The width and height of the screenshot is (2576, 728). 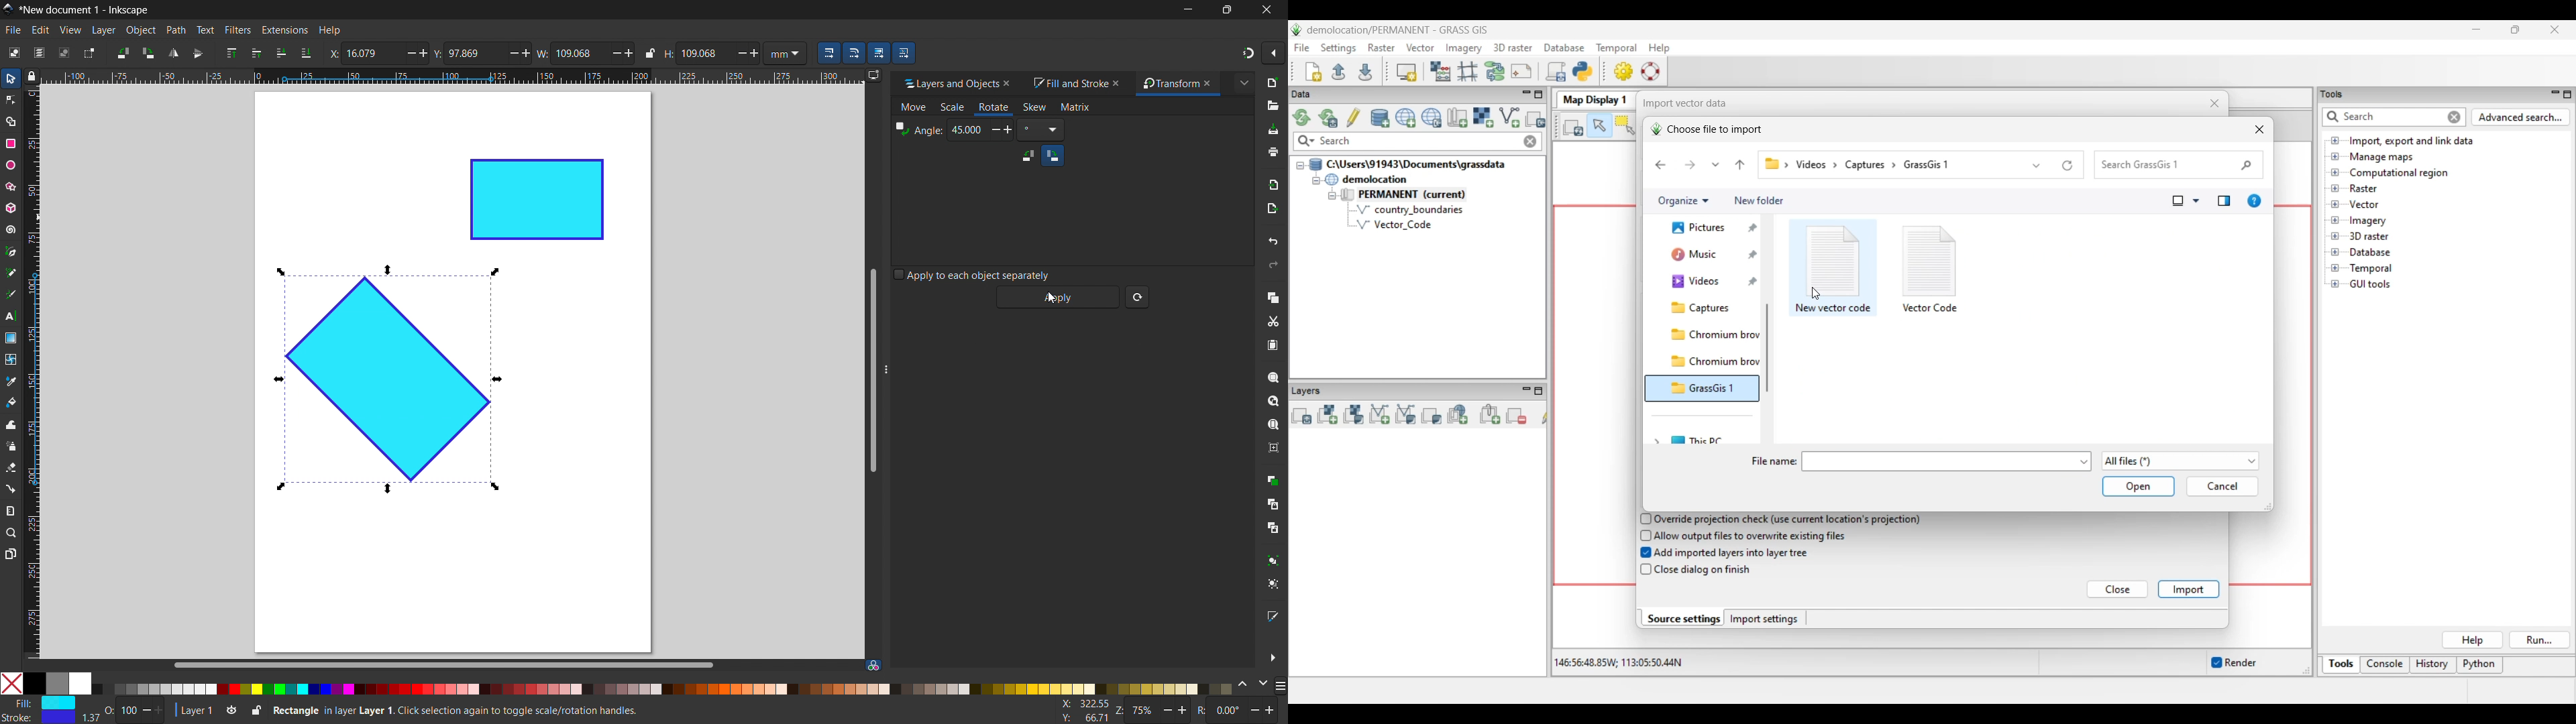 I want to click on Y: 122.447, so click(x=466, y=53).